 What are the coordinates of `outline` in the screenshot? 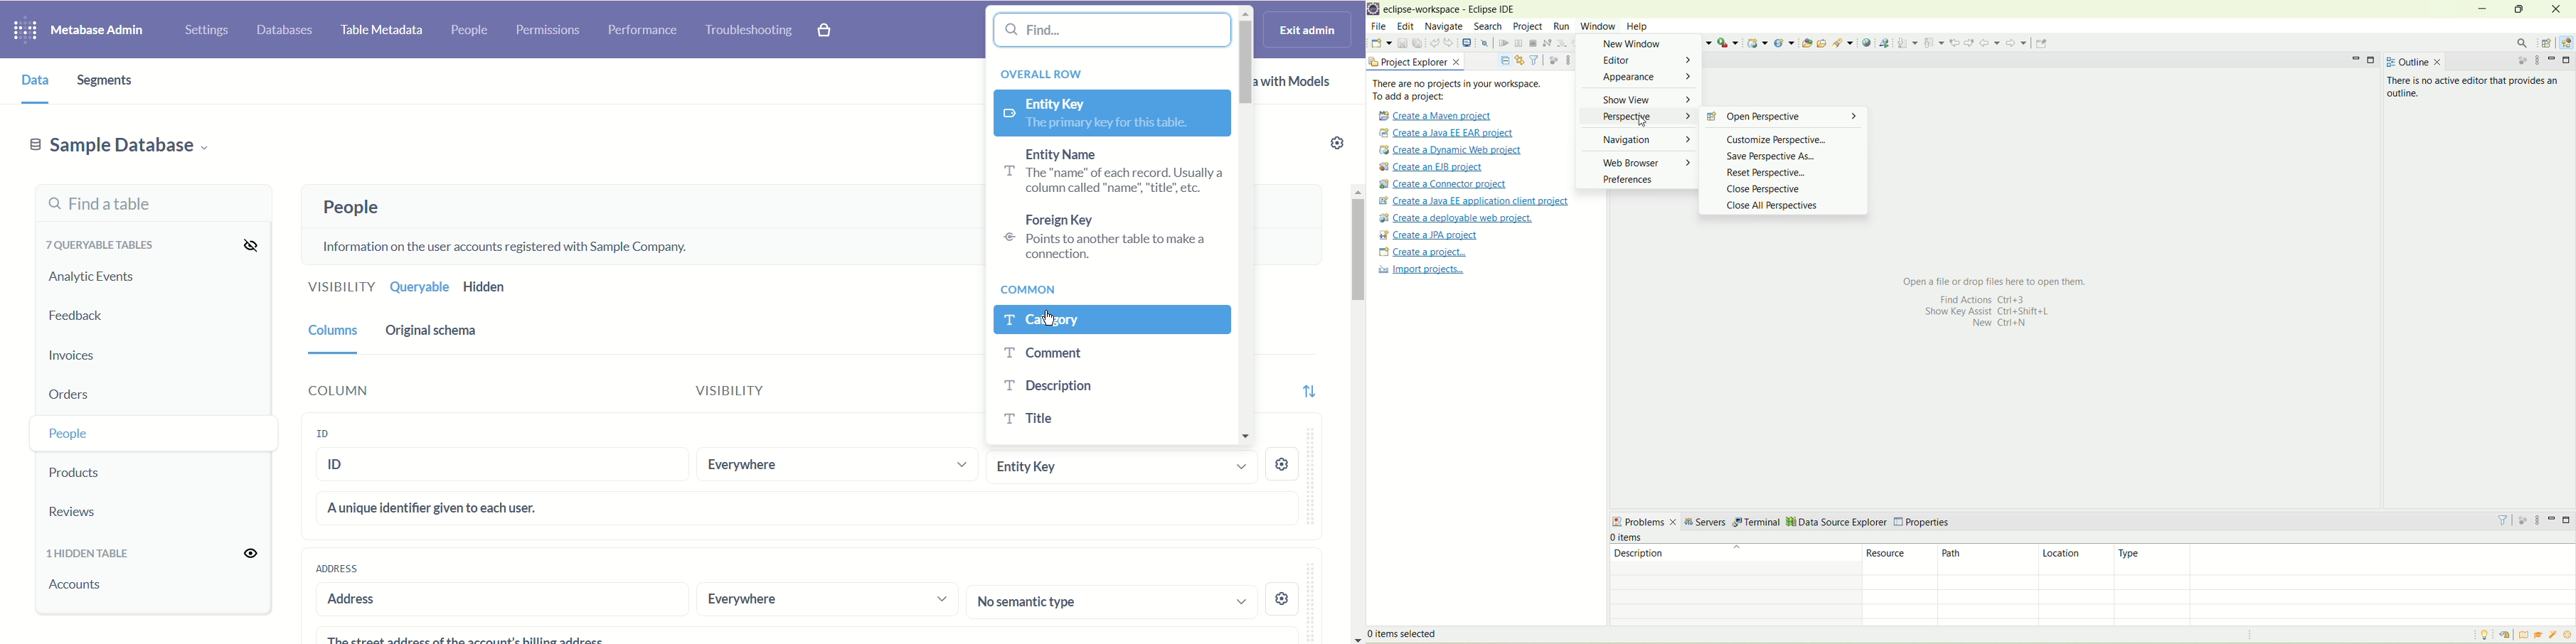 It's located at (2411, 60).